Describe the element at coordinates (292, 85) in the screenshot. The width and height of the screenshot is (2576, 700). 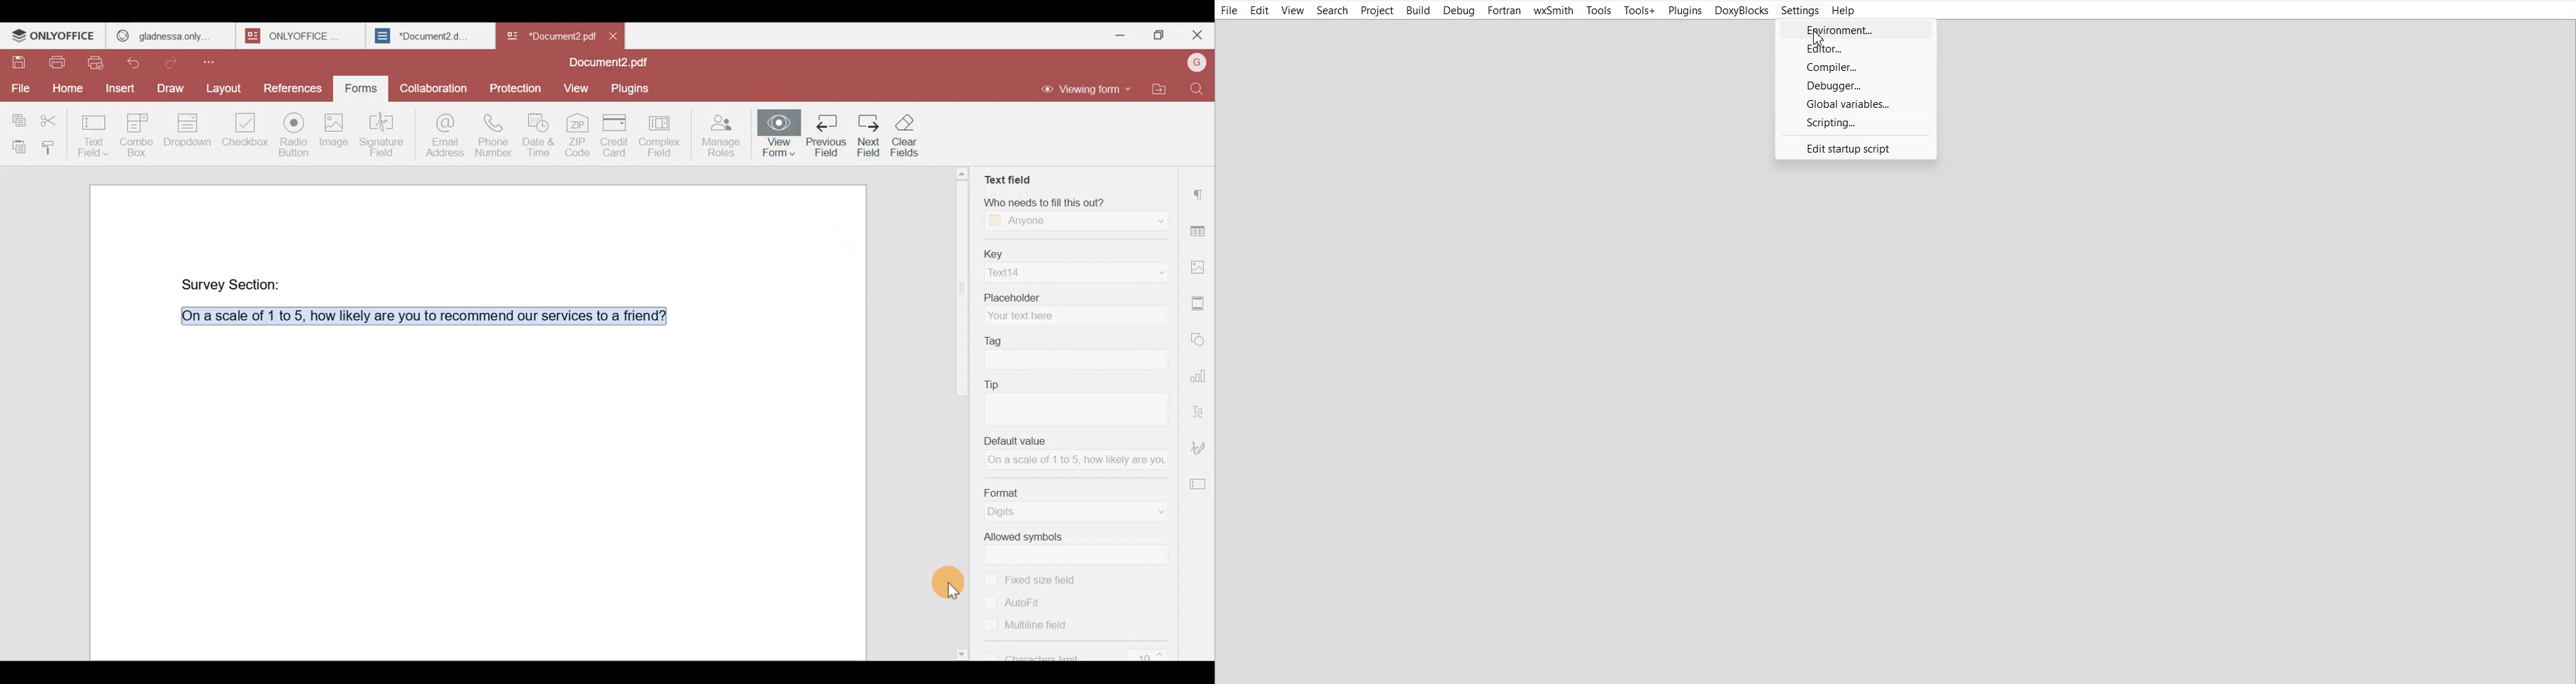
I see `References` at that location.